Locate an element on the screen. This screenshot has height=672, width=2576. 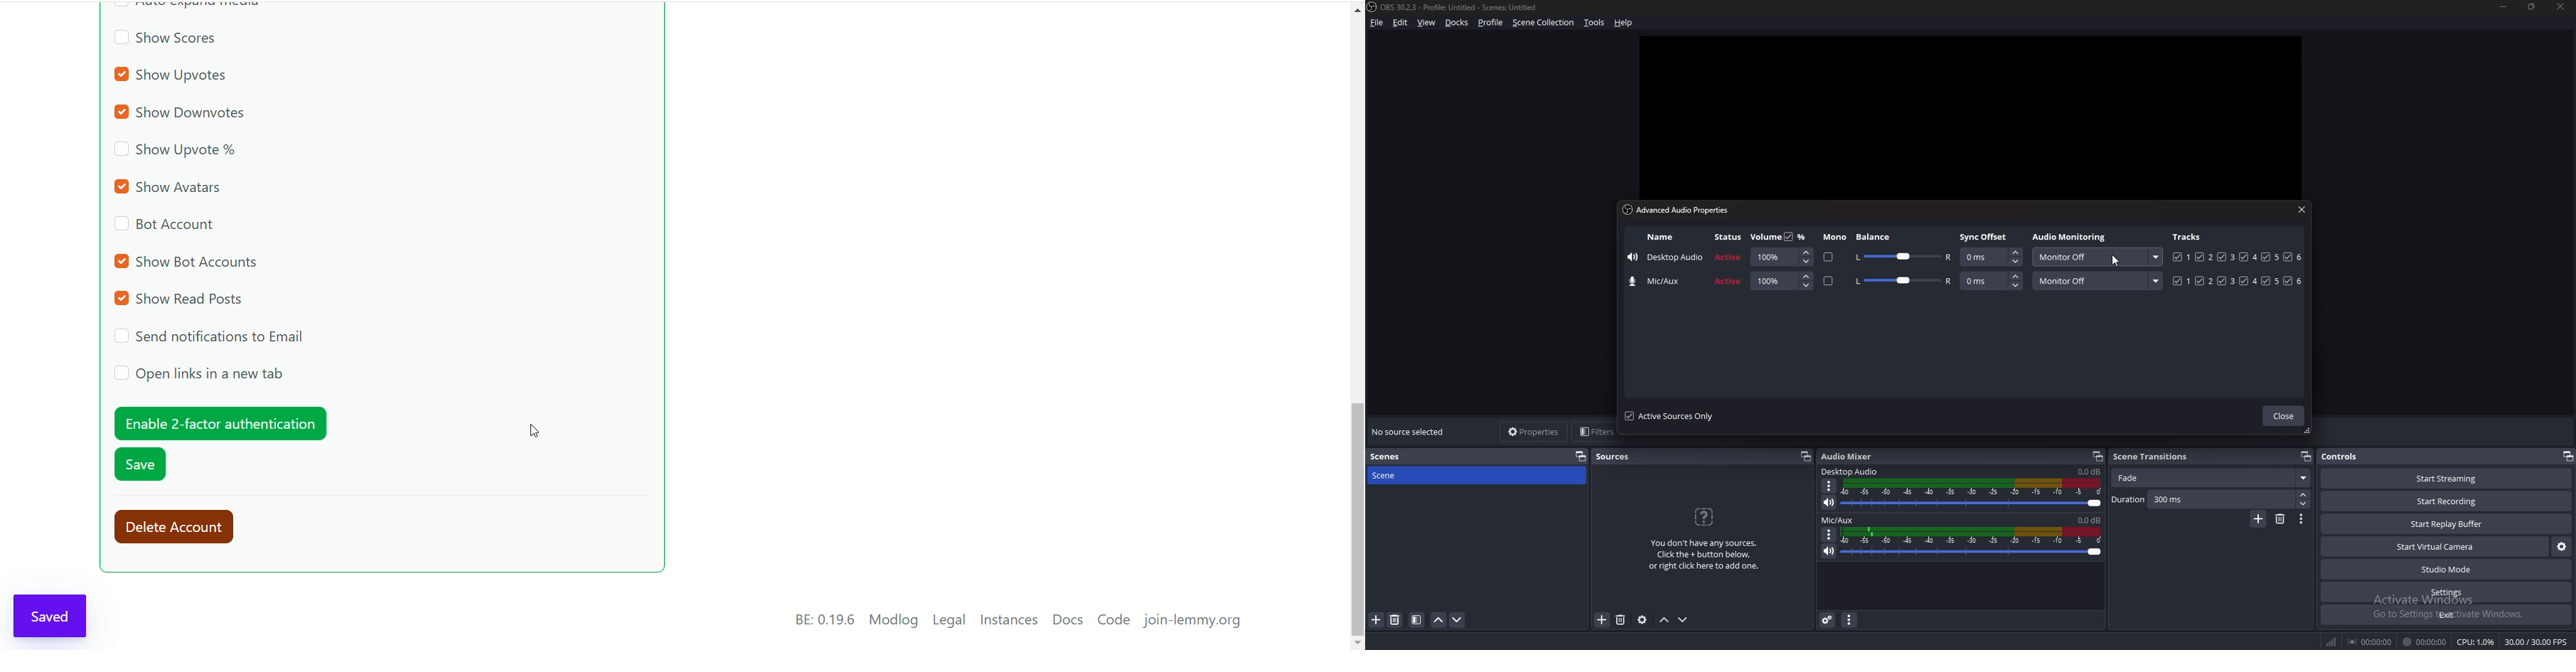
name is located at coordinates (1660, 281).